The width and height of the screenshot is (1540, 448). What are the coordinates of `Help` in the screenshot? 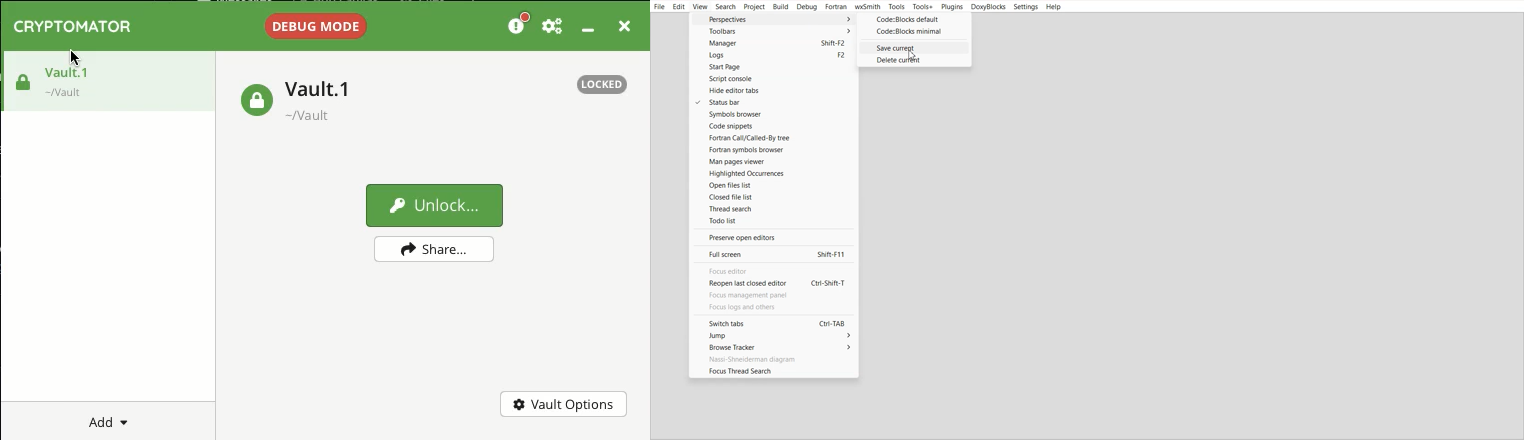 It's located at (1054, 7).